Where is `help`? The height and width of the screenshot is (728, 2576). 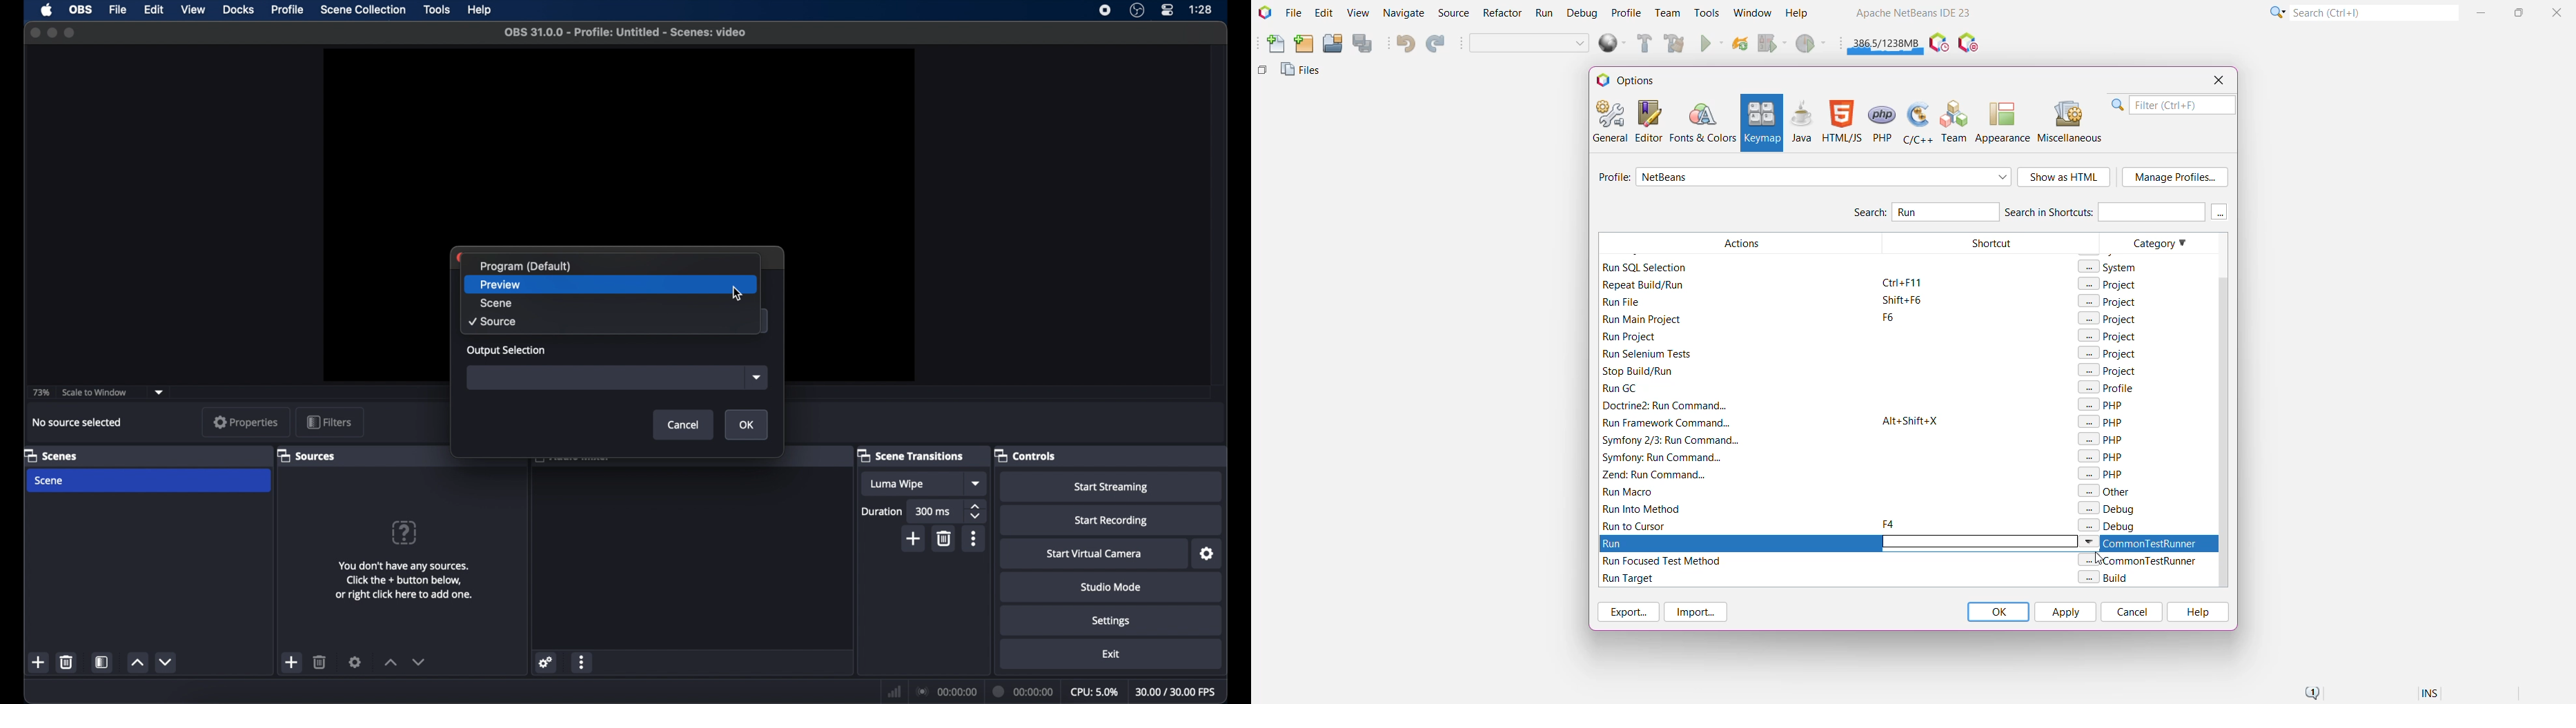 help is located at coordinates (405, 532).